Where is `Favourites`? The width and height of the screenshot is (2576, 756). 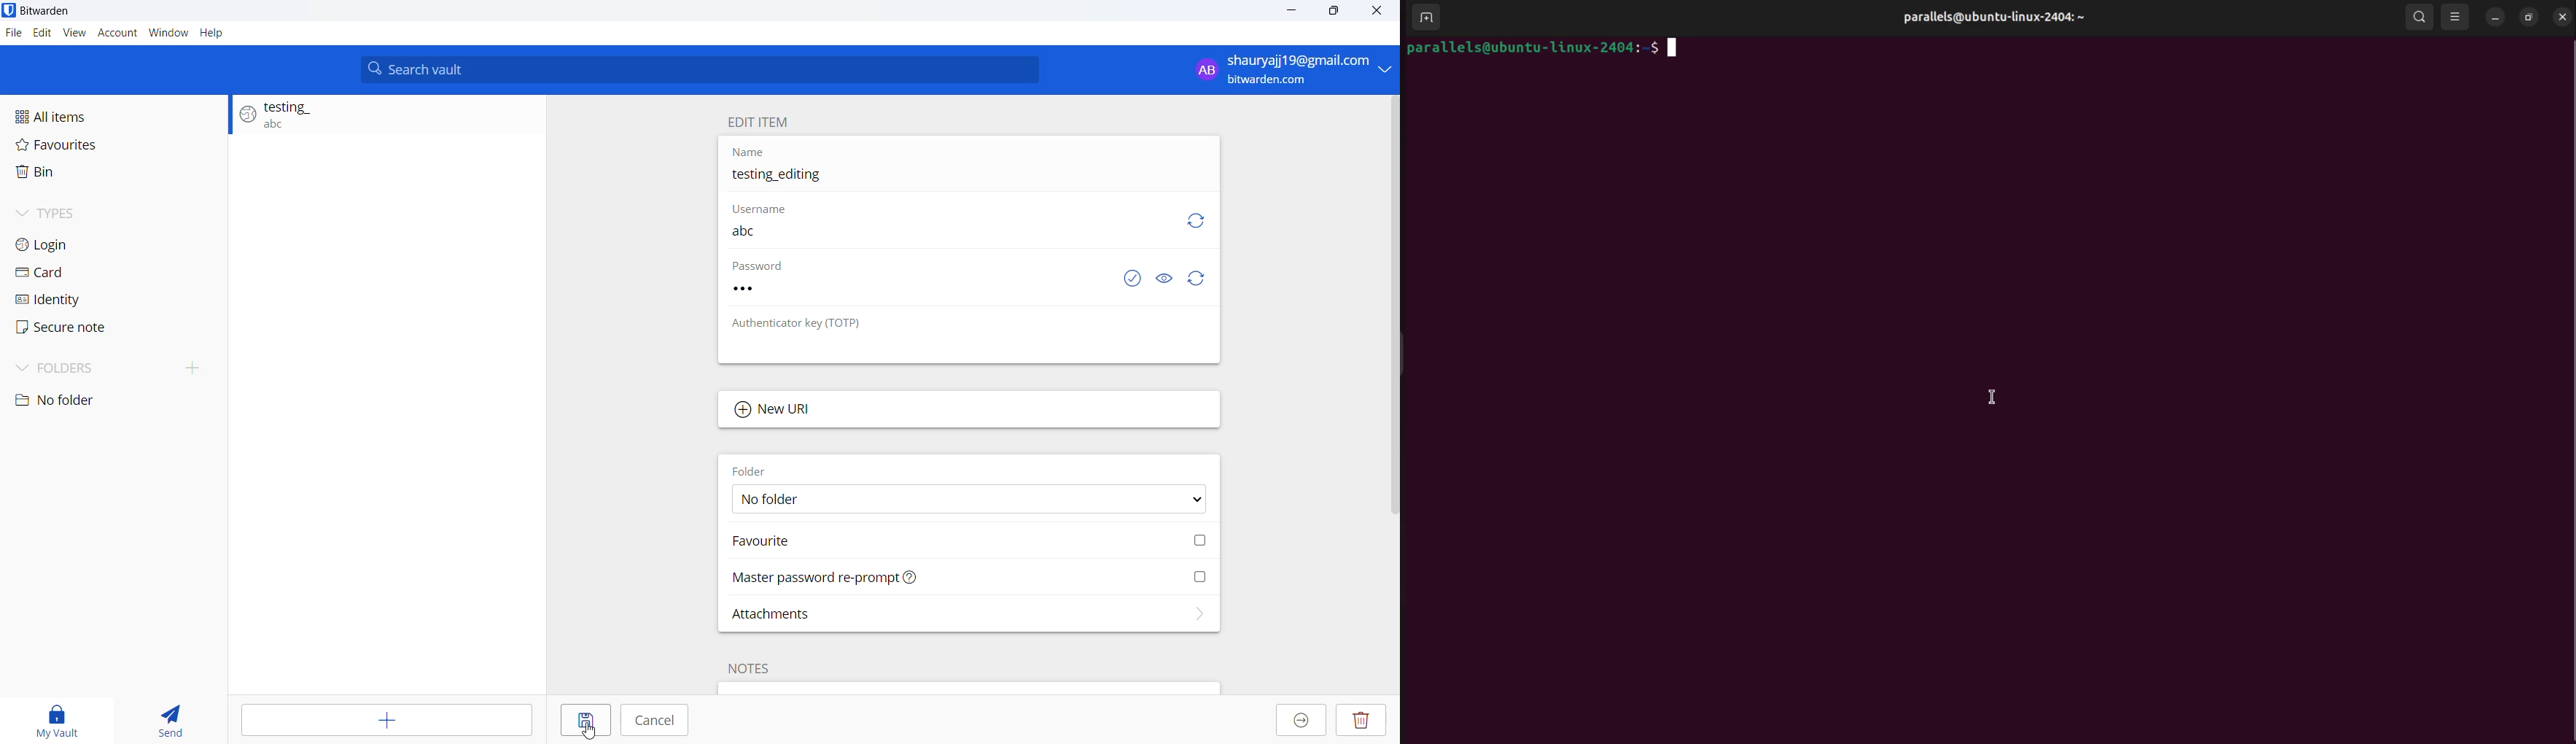 Favourites is located at coordinates (112, 144).